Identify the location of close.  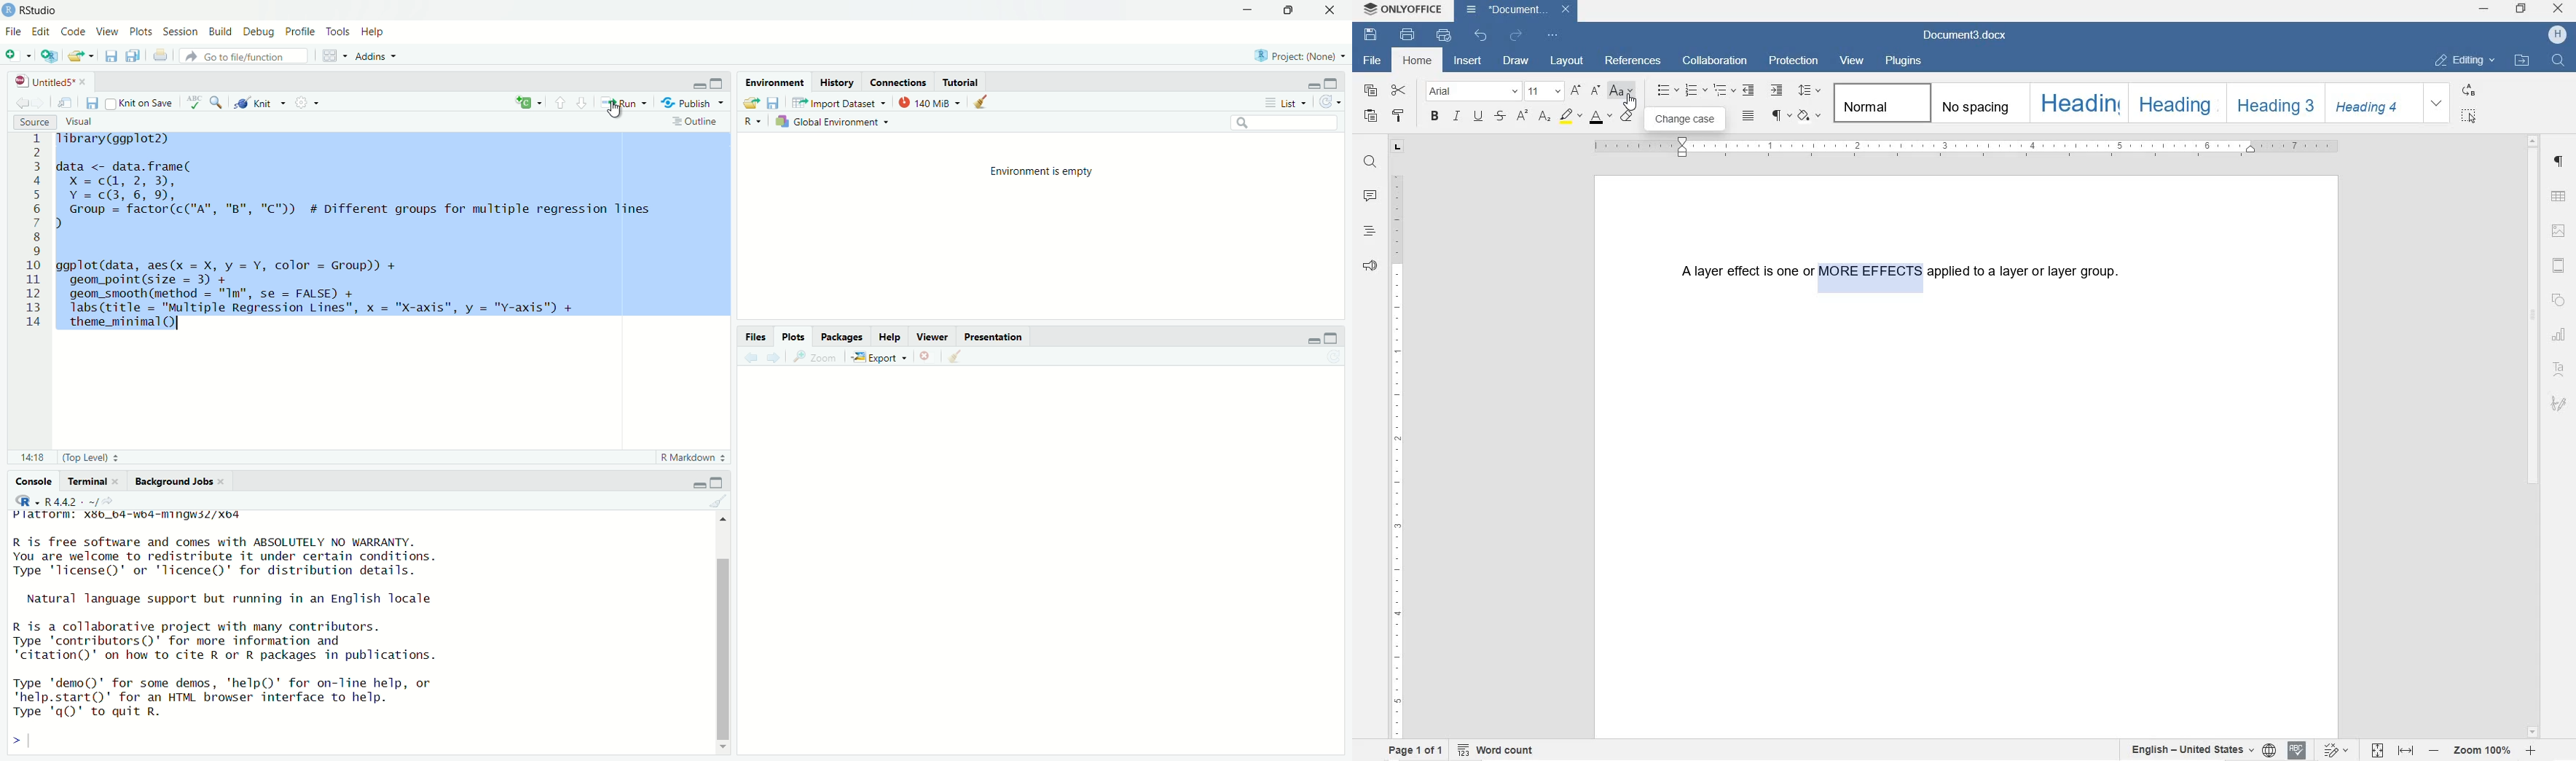
(925, 357).